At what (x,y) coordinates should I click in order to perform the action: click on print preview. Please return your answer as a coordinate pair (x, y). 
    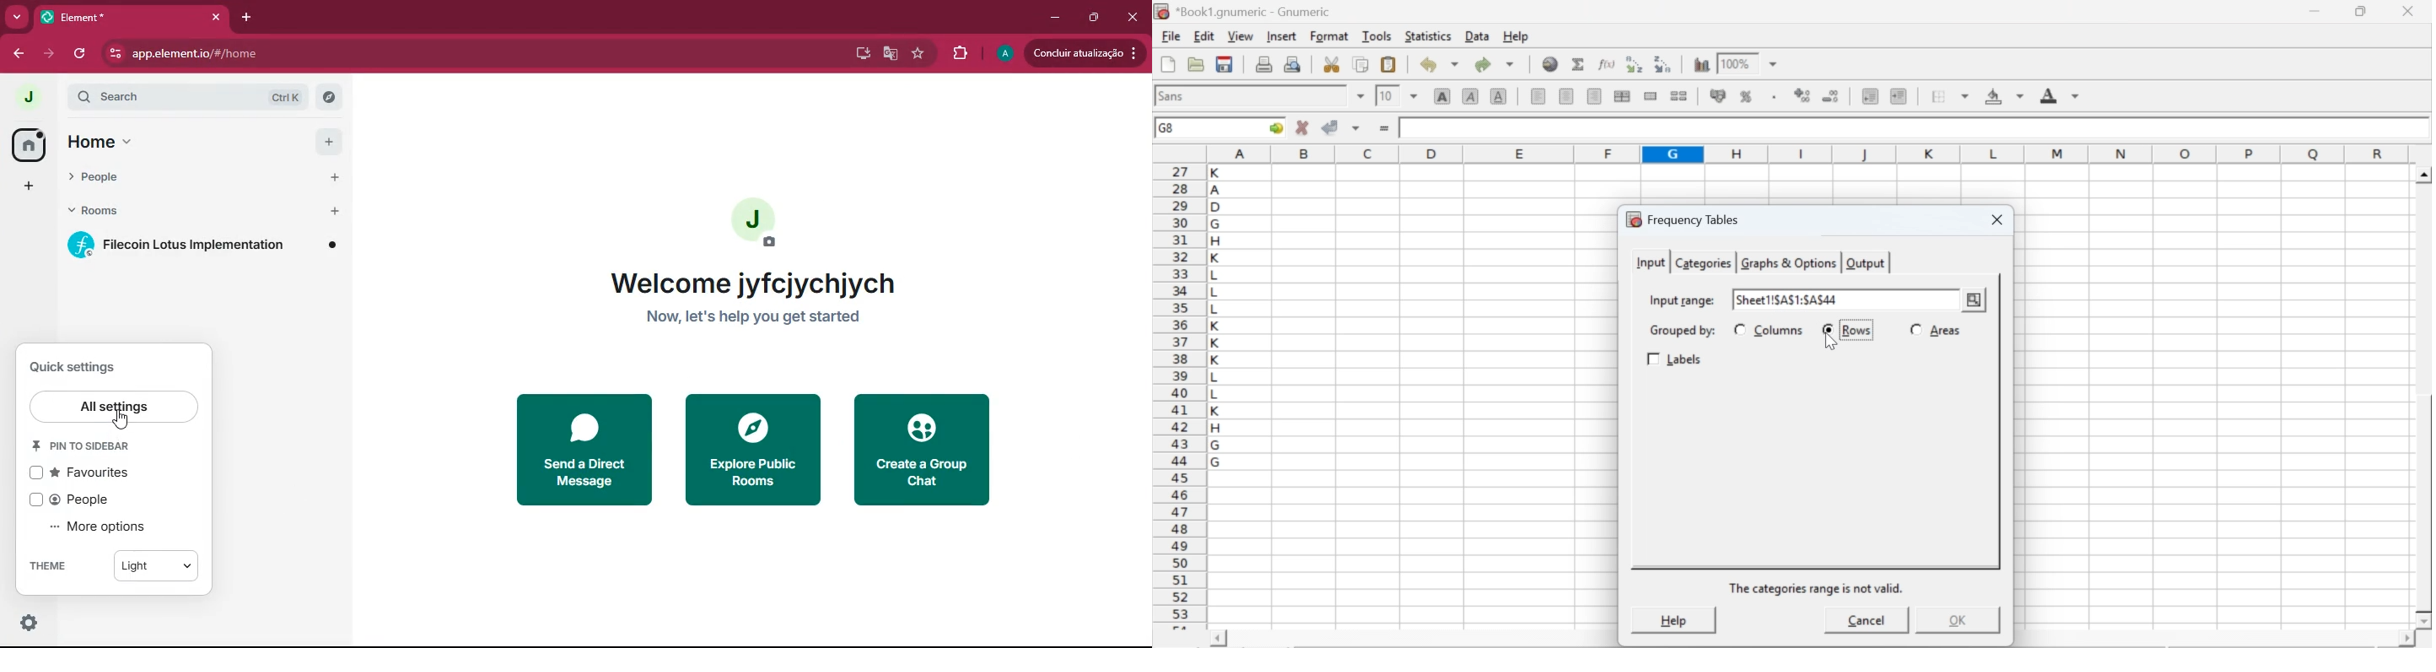
    Looking at the image, I should click on (1293, 63).